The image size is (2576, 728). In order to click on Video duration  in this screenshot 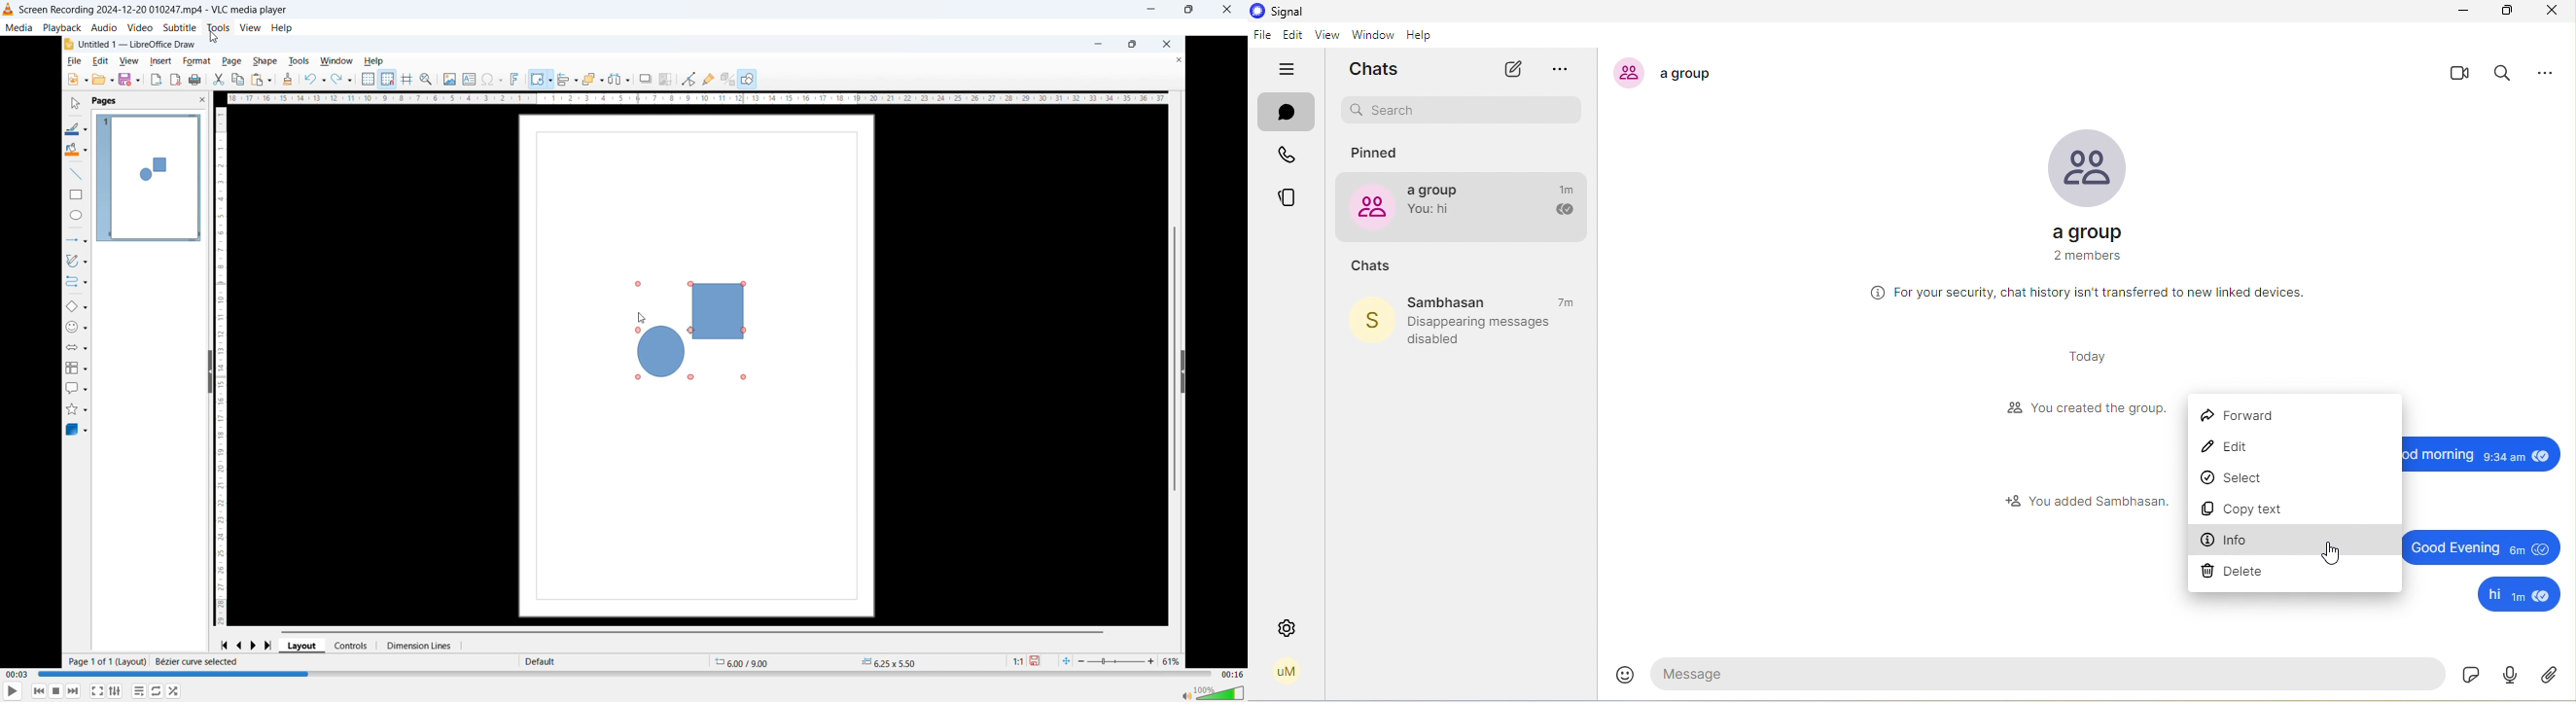, I will do `click(1231, 674)`.